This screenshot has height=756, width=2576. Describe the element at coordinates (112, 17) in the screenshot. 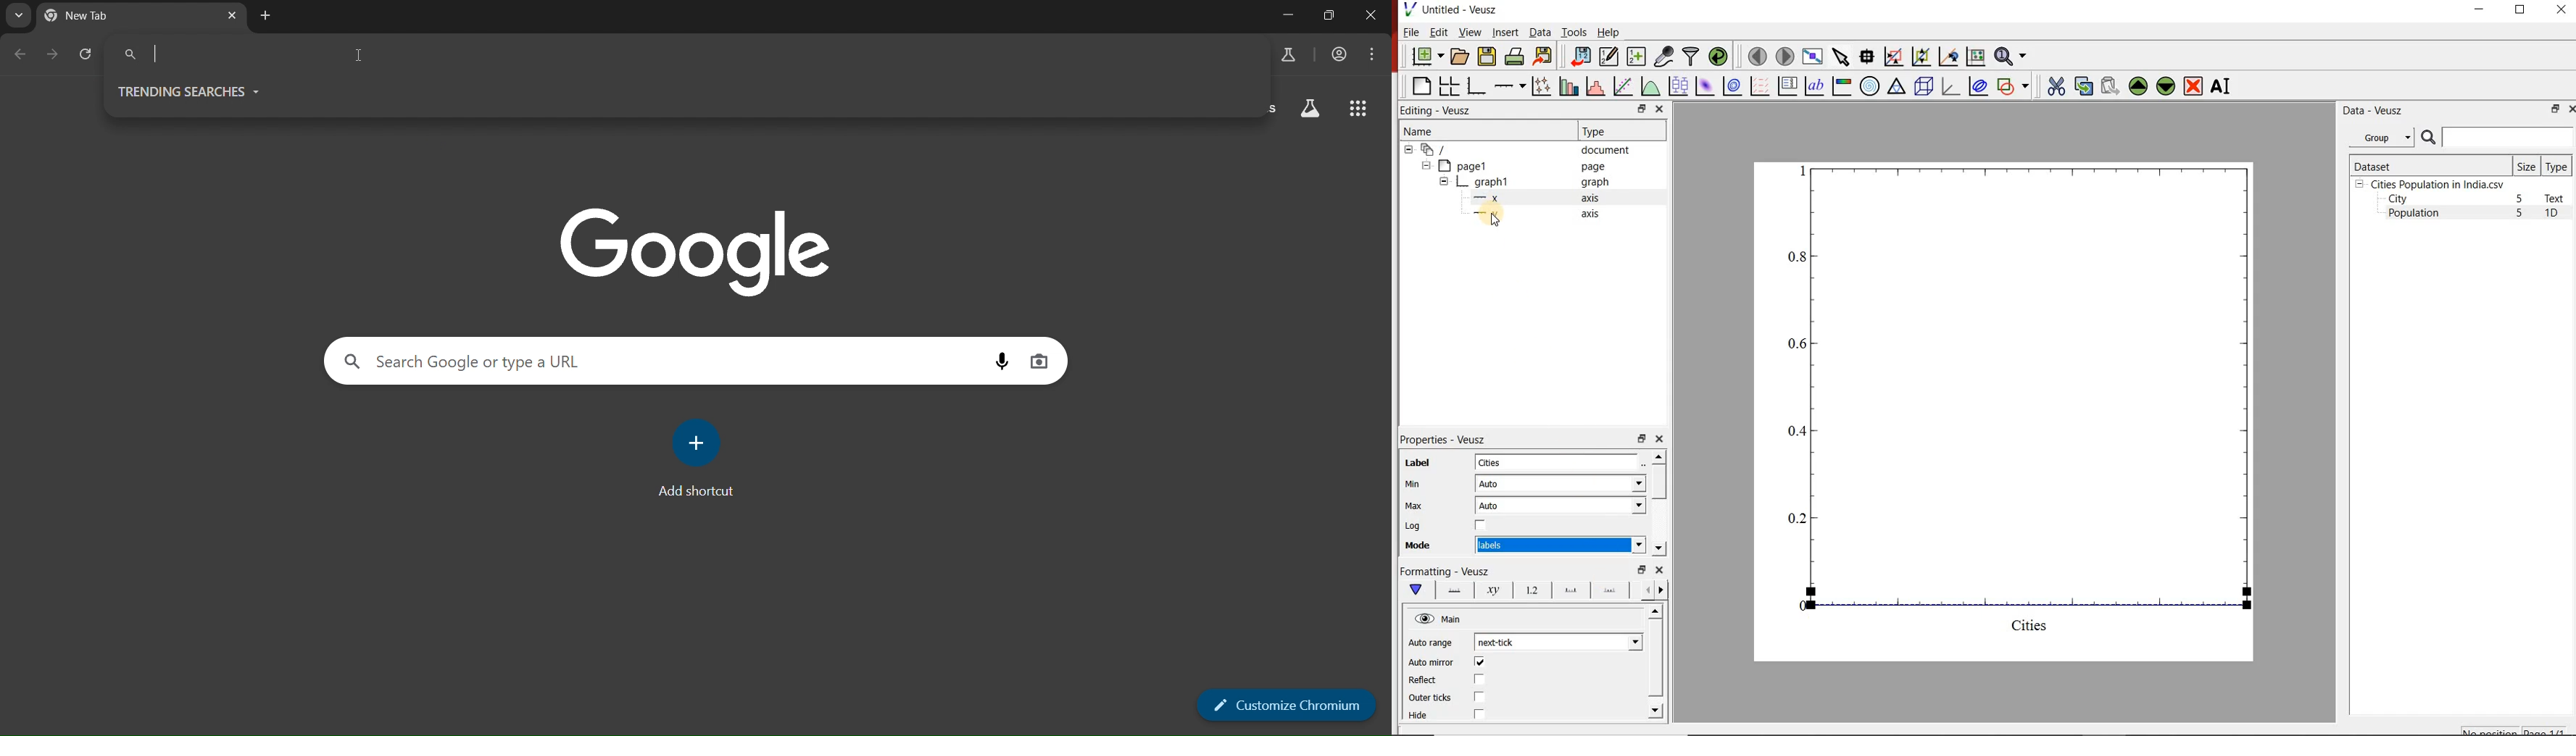

I see `current tab` at that location.